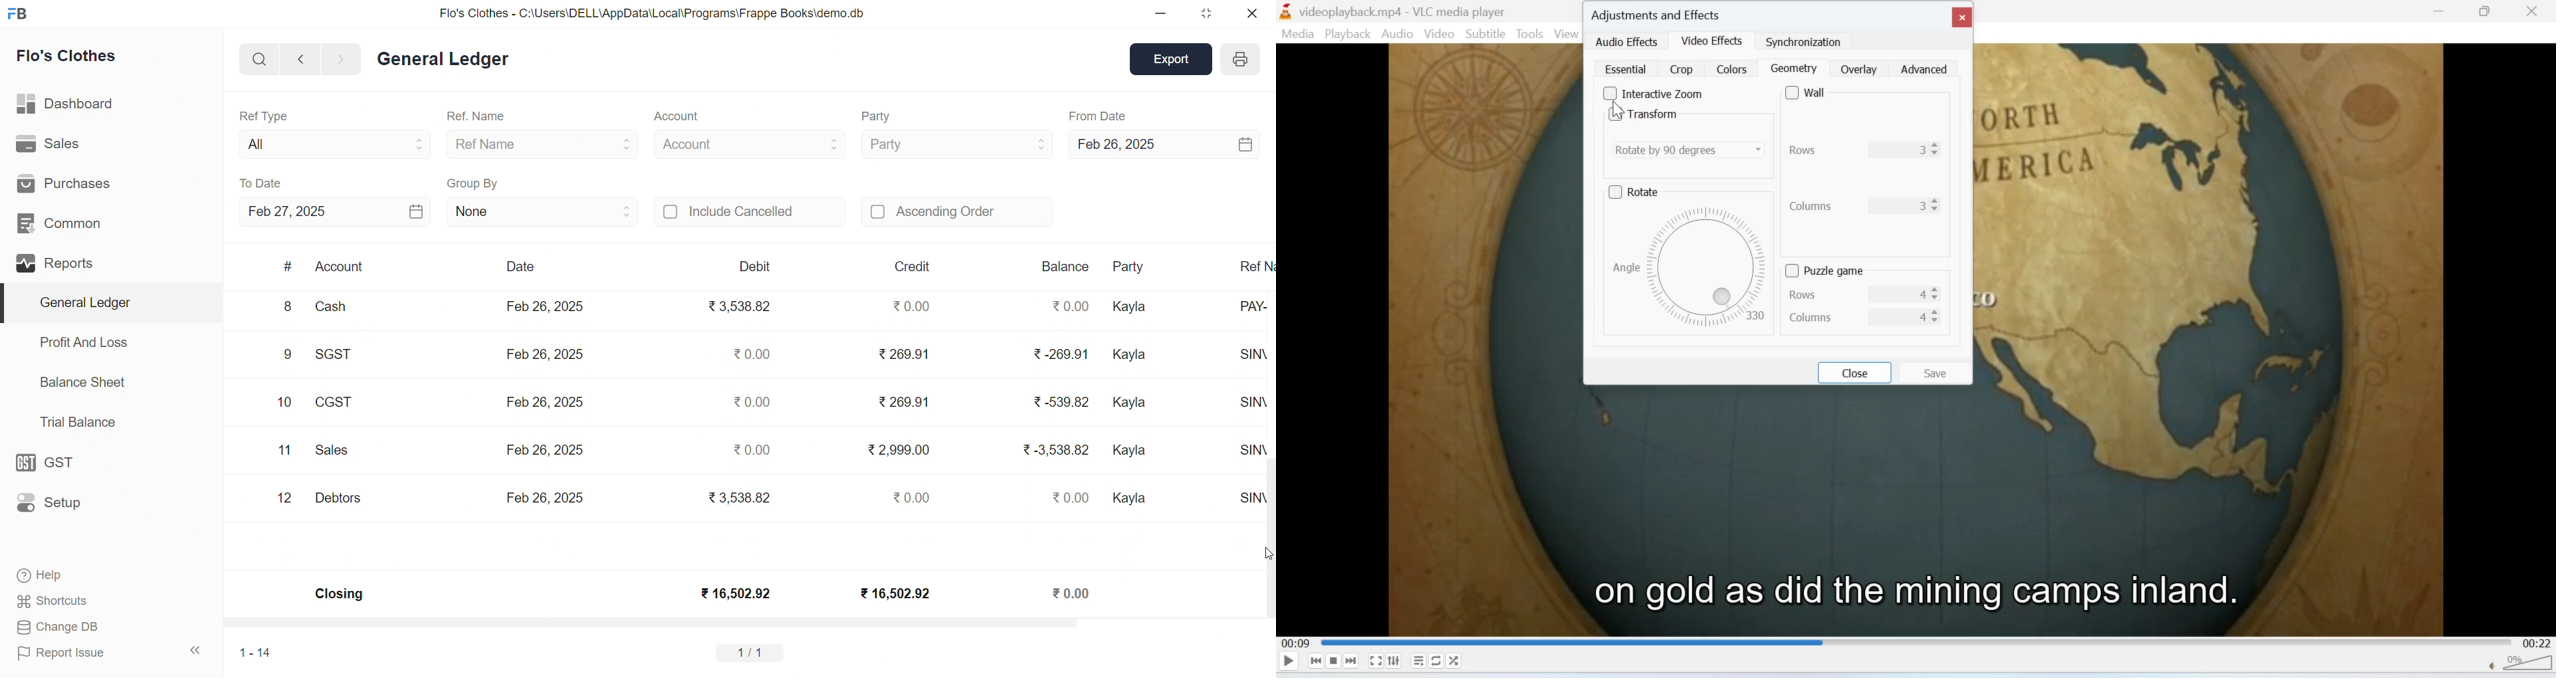 The width and height of the screenshot is (2576, 700). I want to click on ₹ 16,502.92, so click(734, 594).